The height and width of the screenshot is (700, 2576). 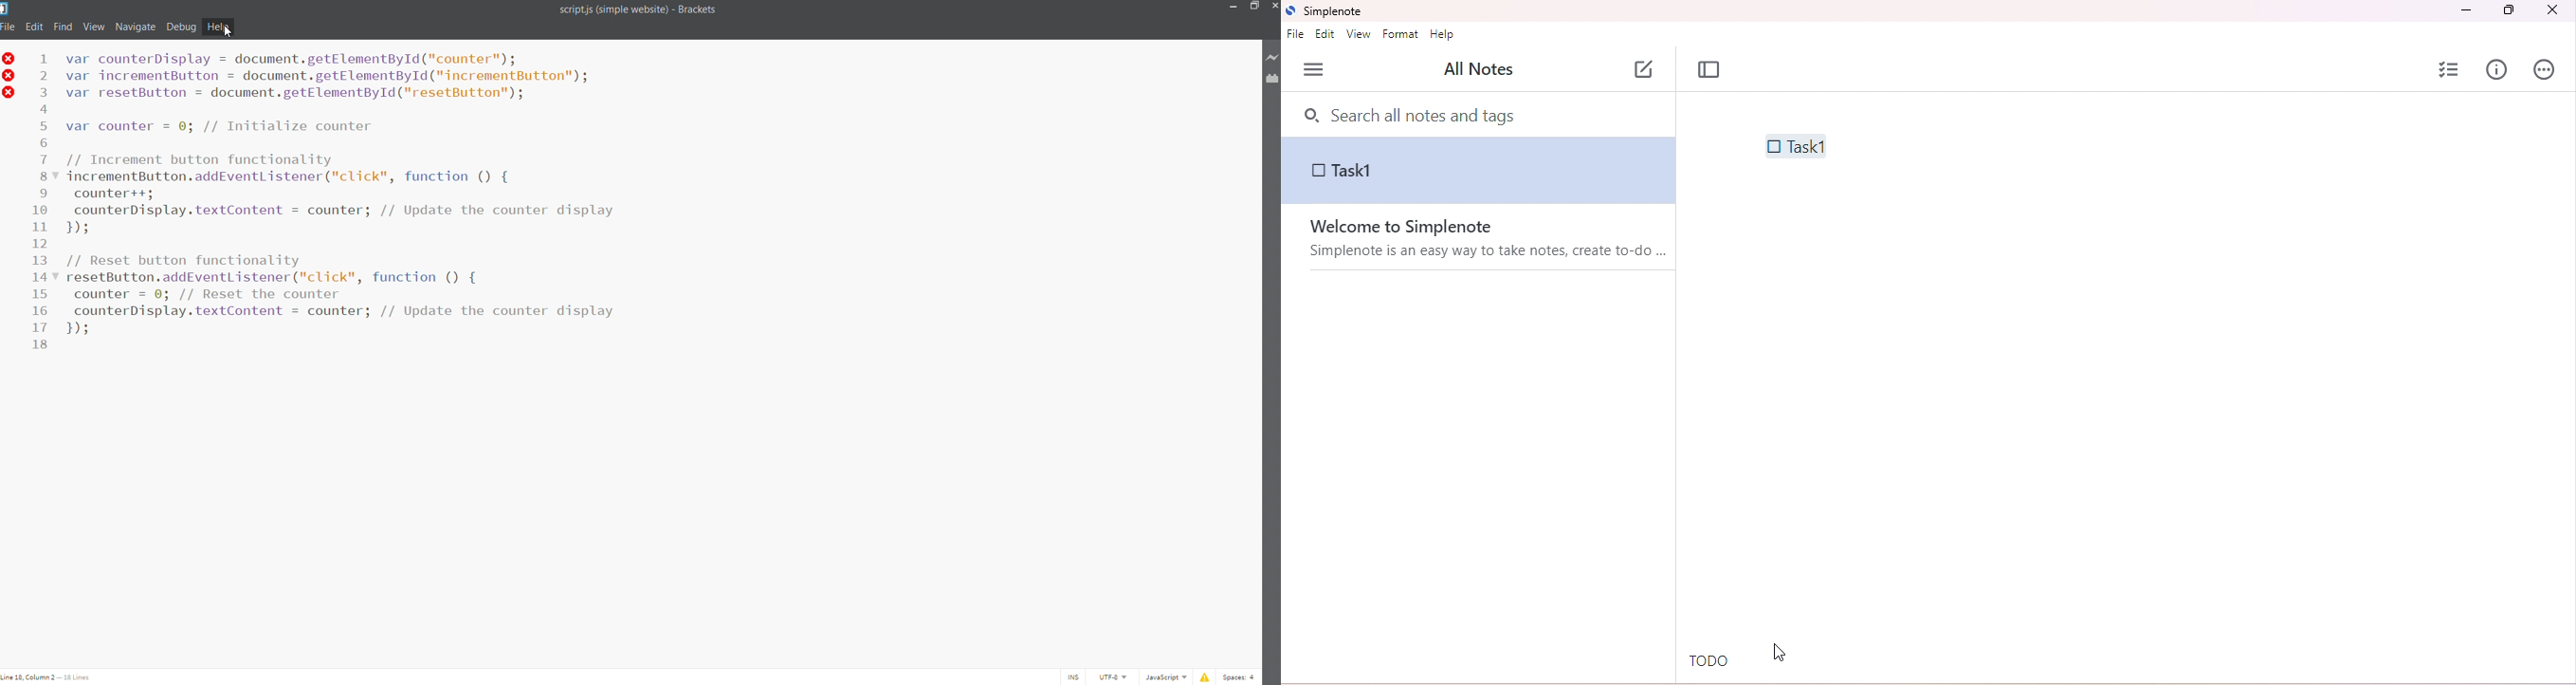 I want to click on find, so click(x=64, y=26).